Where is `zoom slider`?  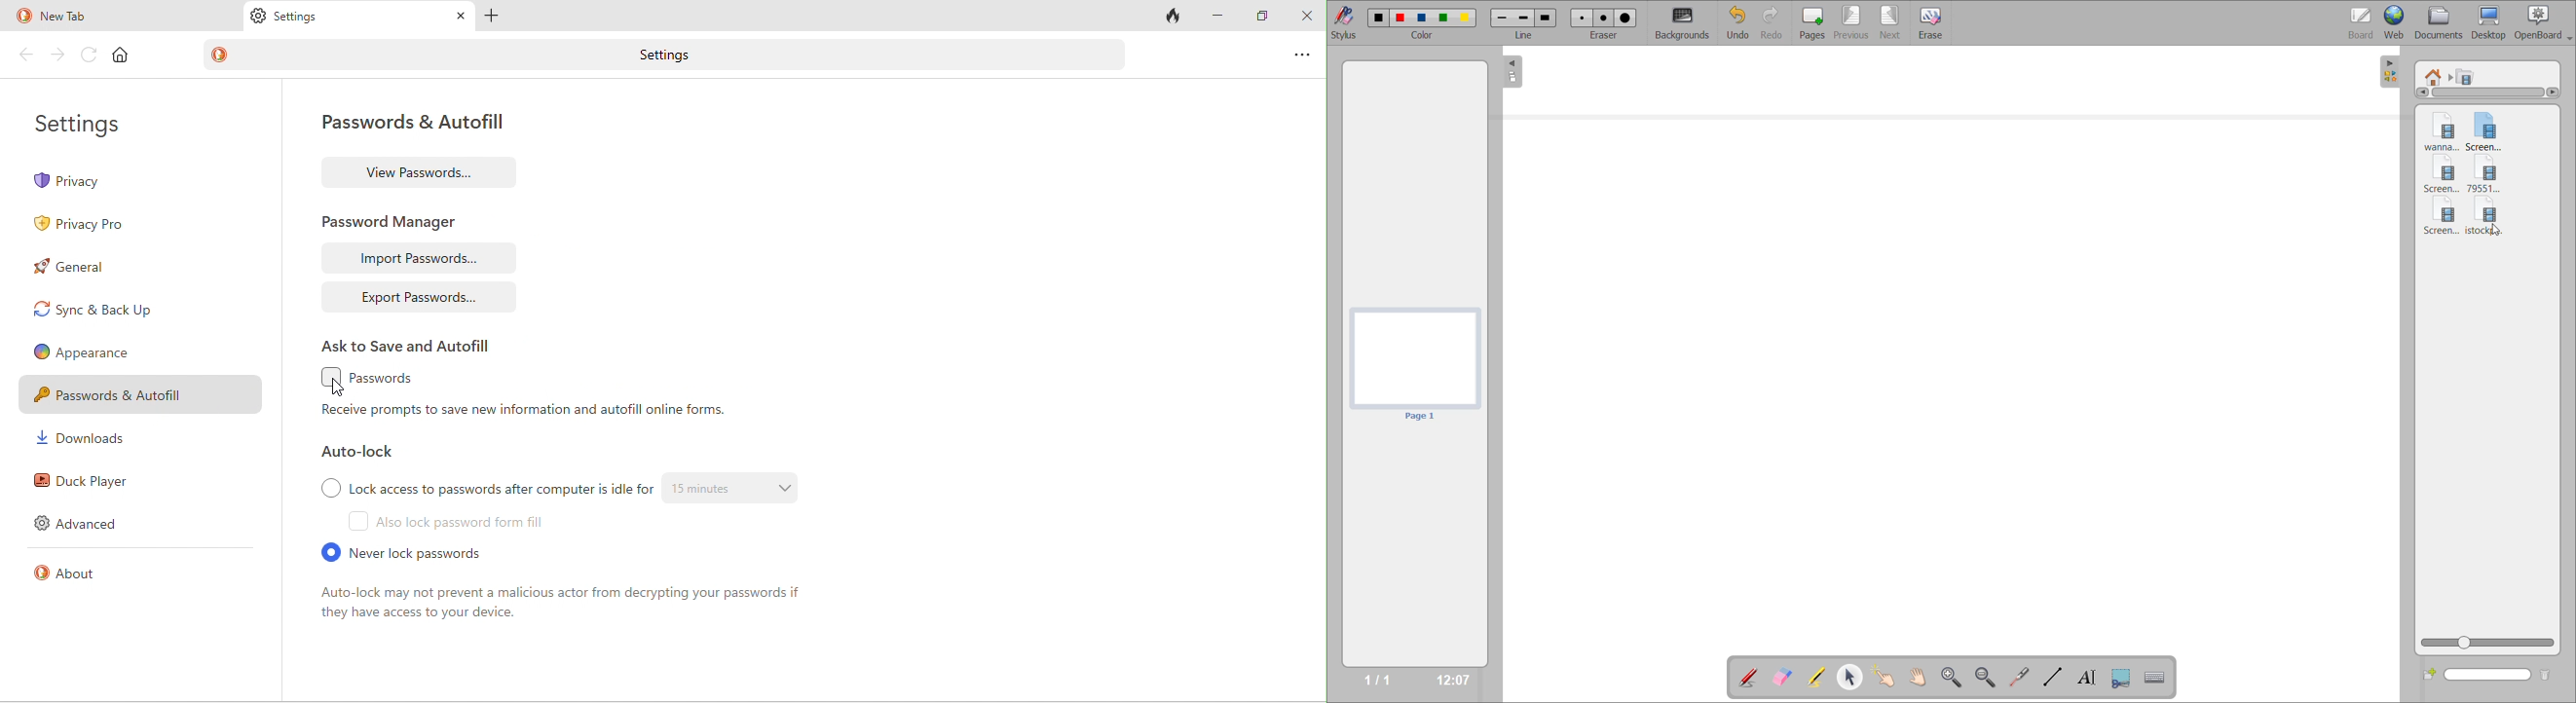
zoom slider is located at coordinates (2487, 642).